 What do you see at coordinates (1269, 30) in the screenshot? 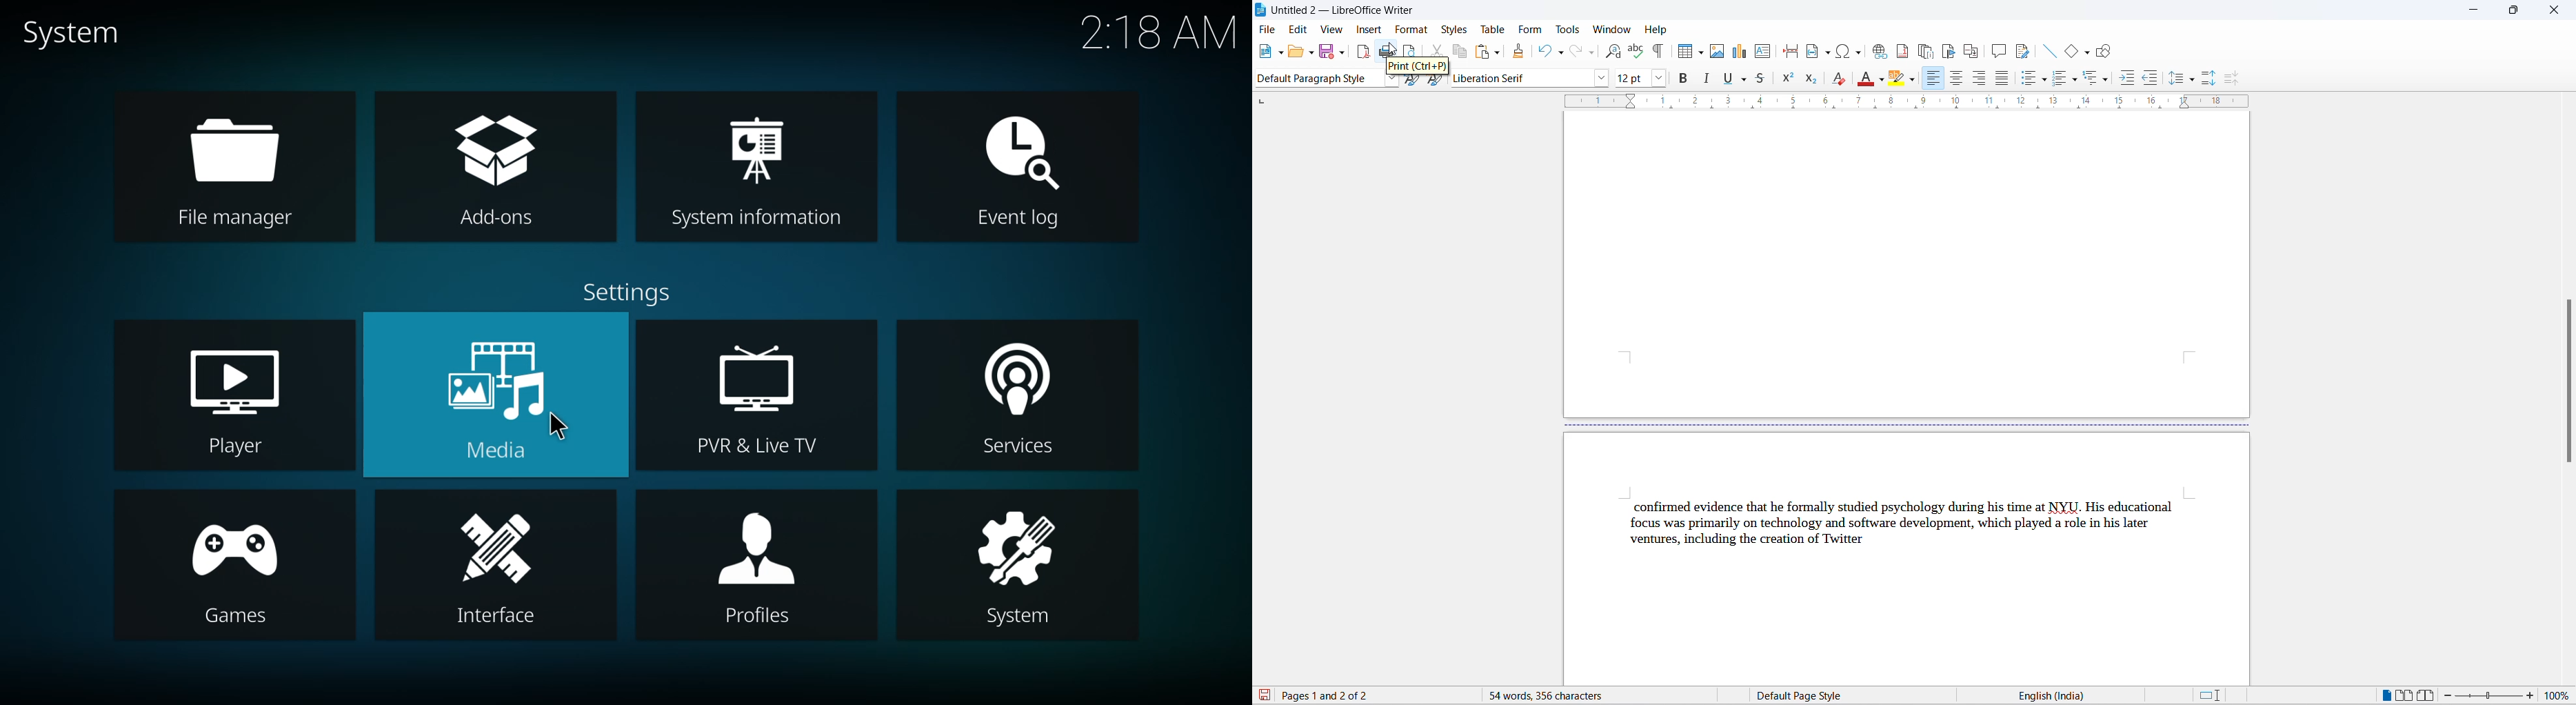
I see `file` at bounding box center [1269, 30].